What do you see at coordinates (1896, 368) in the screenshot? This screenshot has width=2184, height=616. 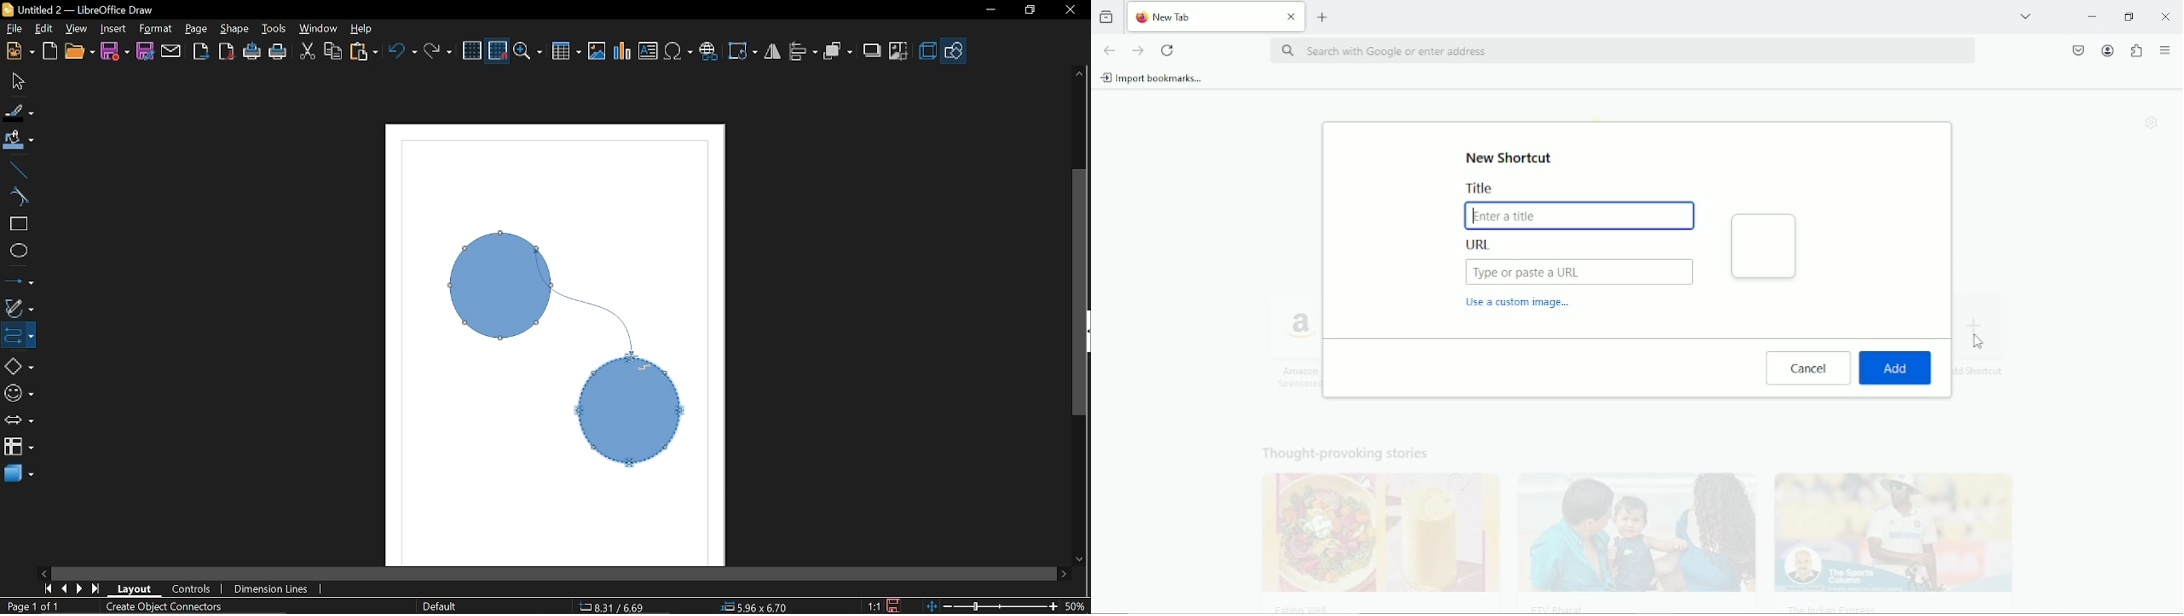 I see `Add` at bounding box center [1896, 368].